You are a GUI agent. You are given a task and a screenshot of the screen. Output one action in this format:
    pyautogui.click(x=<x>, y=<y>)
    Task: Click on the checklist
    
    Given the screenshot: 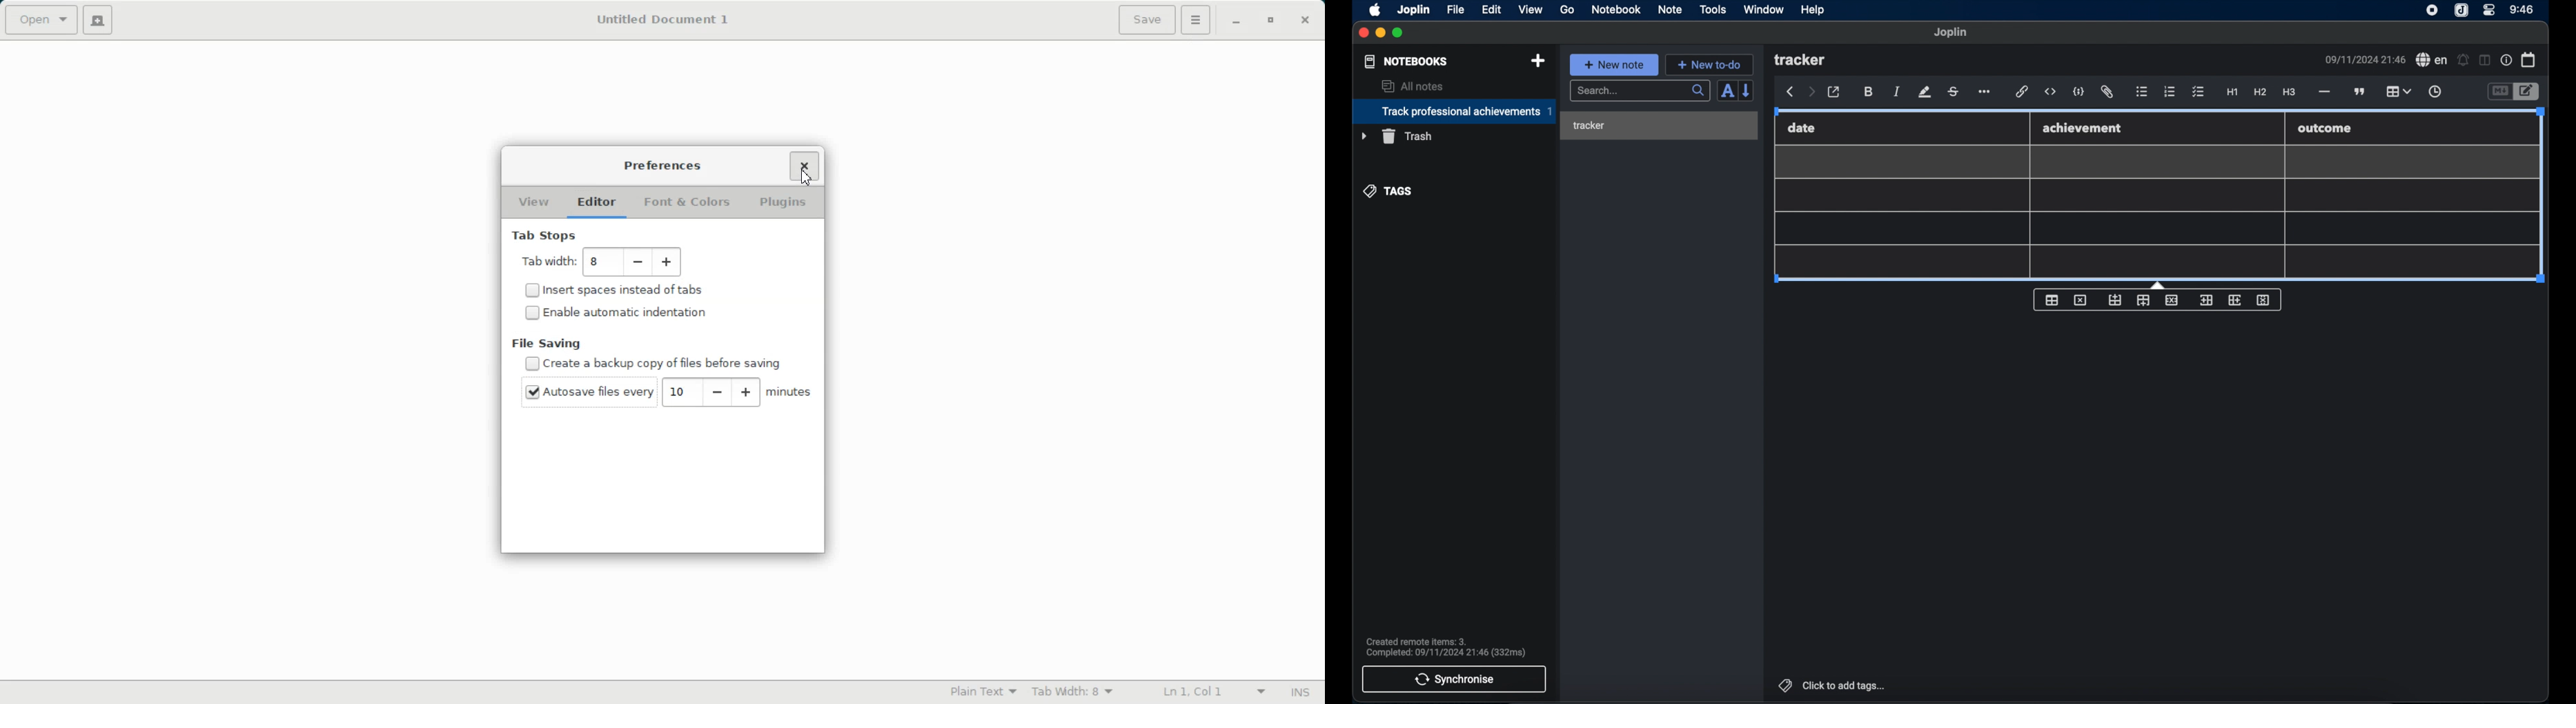 What is the action you would take?
    pyautogui.click(x=2198, y=92)
    